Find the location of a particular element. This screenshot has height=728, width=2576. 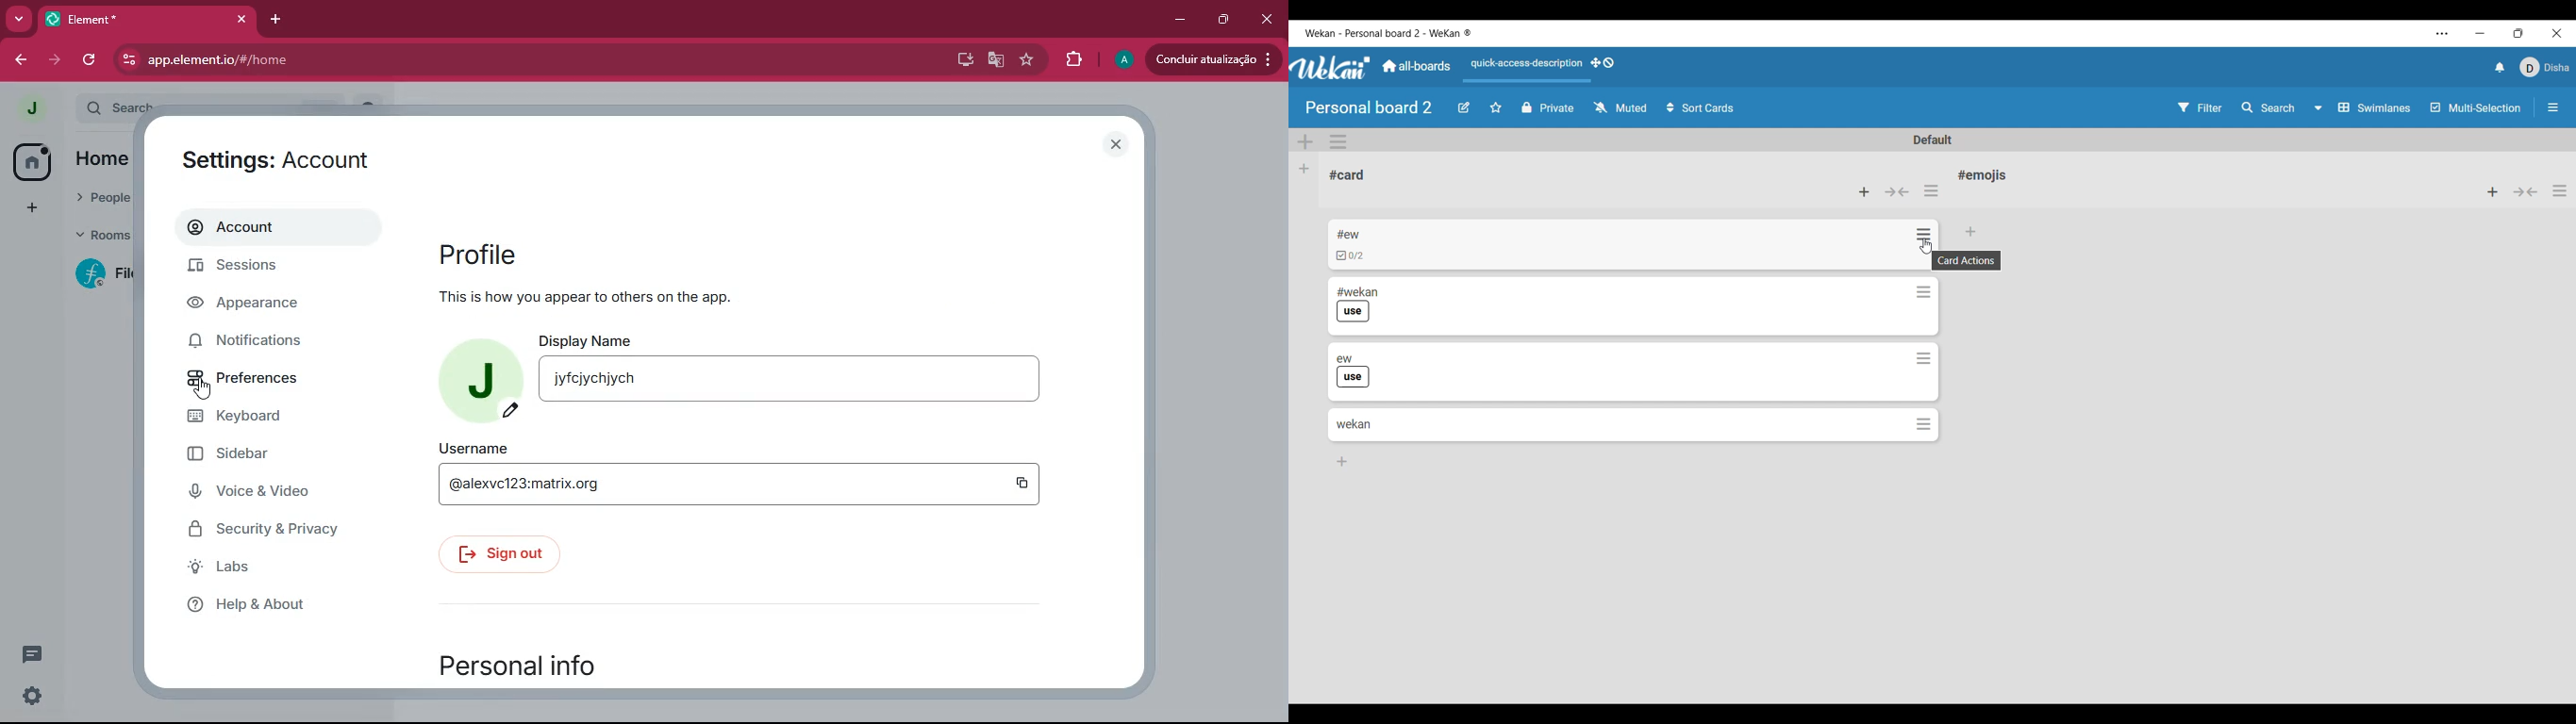

username is located at coordinates (476, 448).